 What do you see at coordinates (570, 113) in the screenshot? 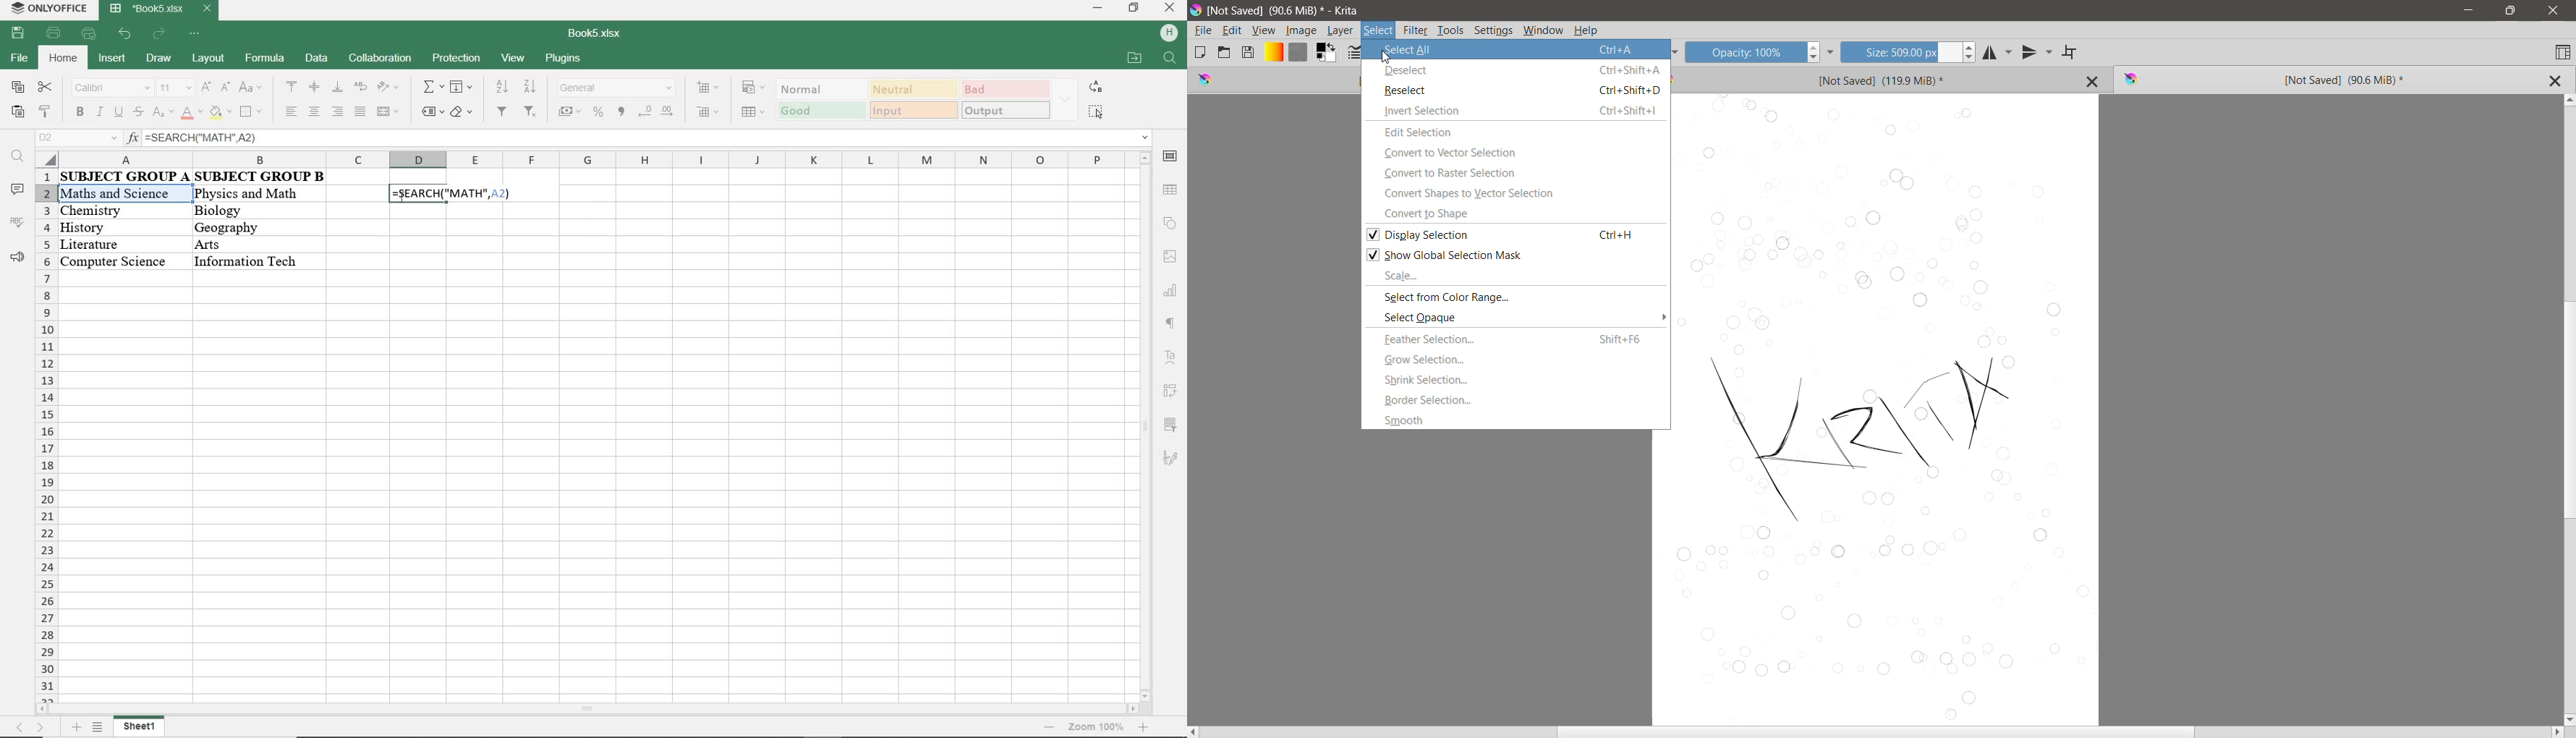
I see `accounting style` at bounding box center [570, 113].